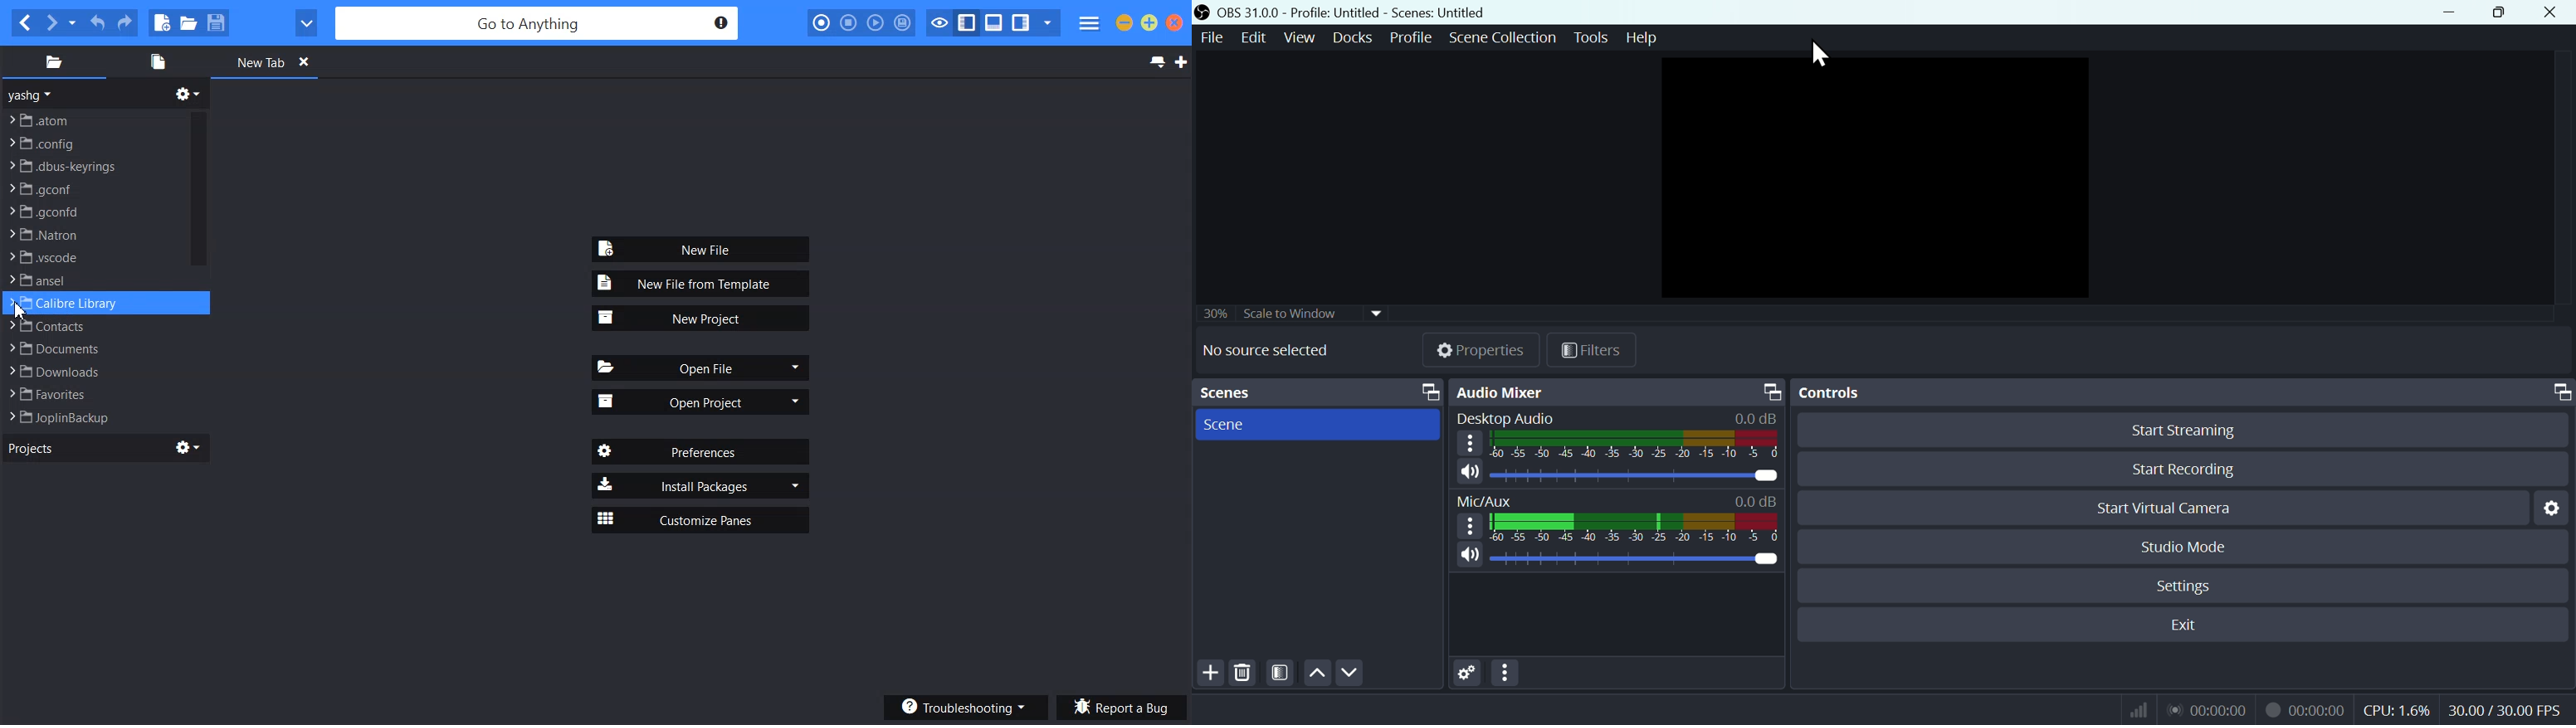  What do you see at coordinates (2180, 432) in the screenshot?
I see `Start streaming` at bounding box center [2180, 432].